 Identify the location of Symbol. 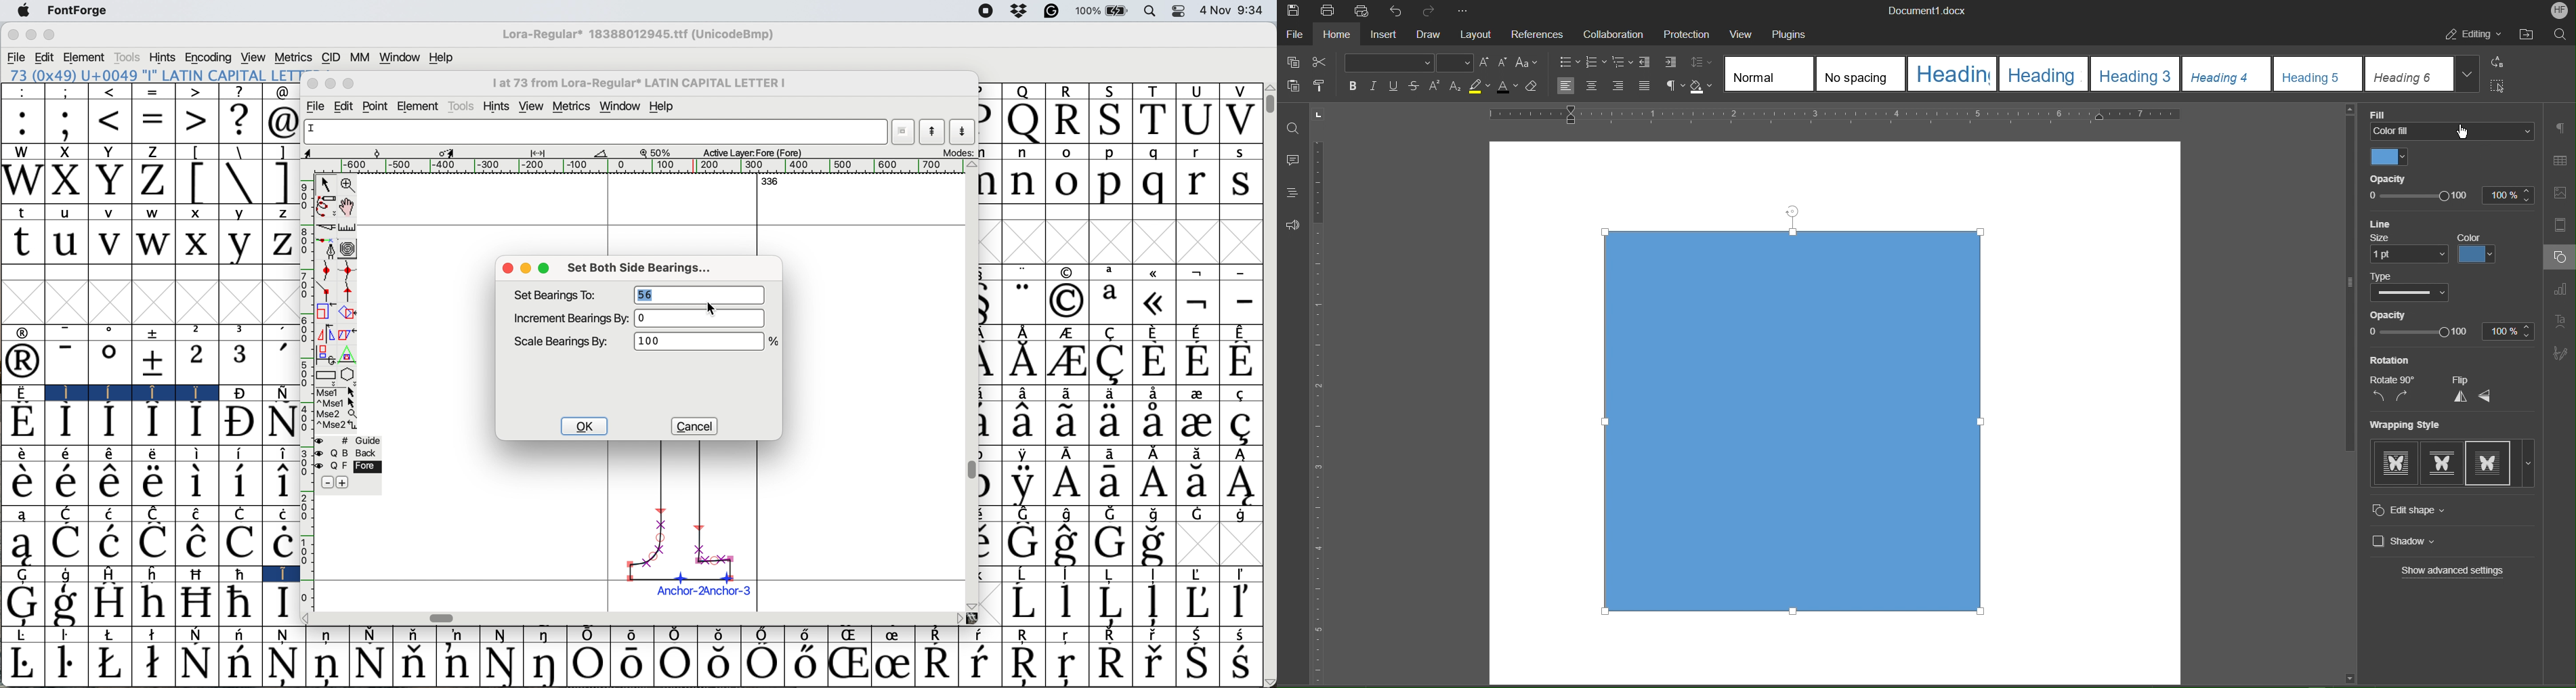
(1198, 301).